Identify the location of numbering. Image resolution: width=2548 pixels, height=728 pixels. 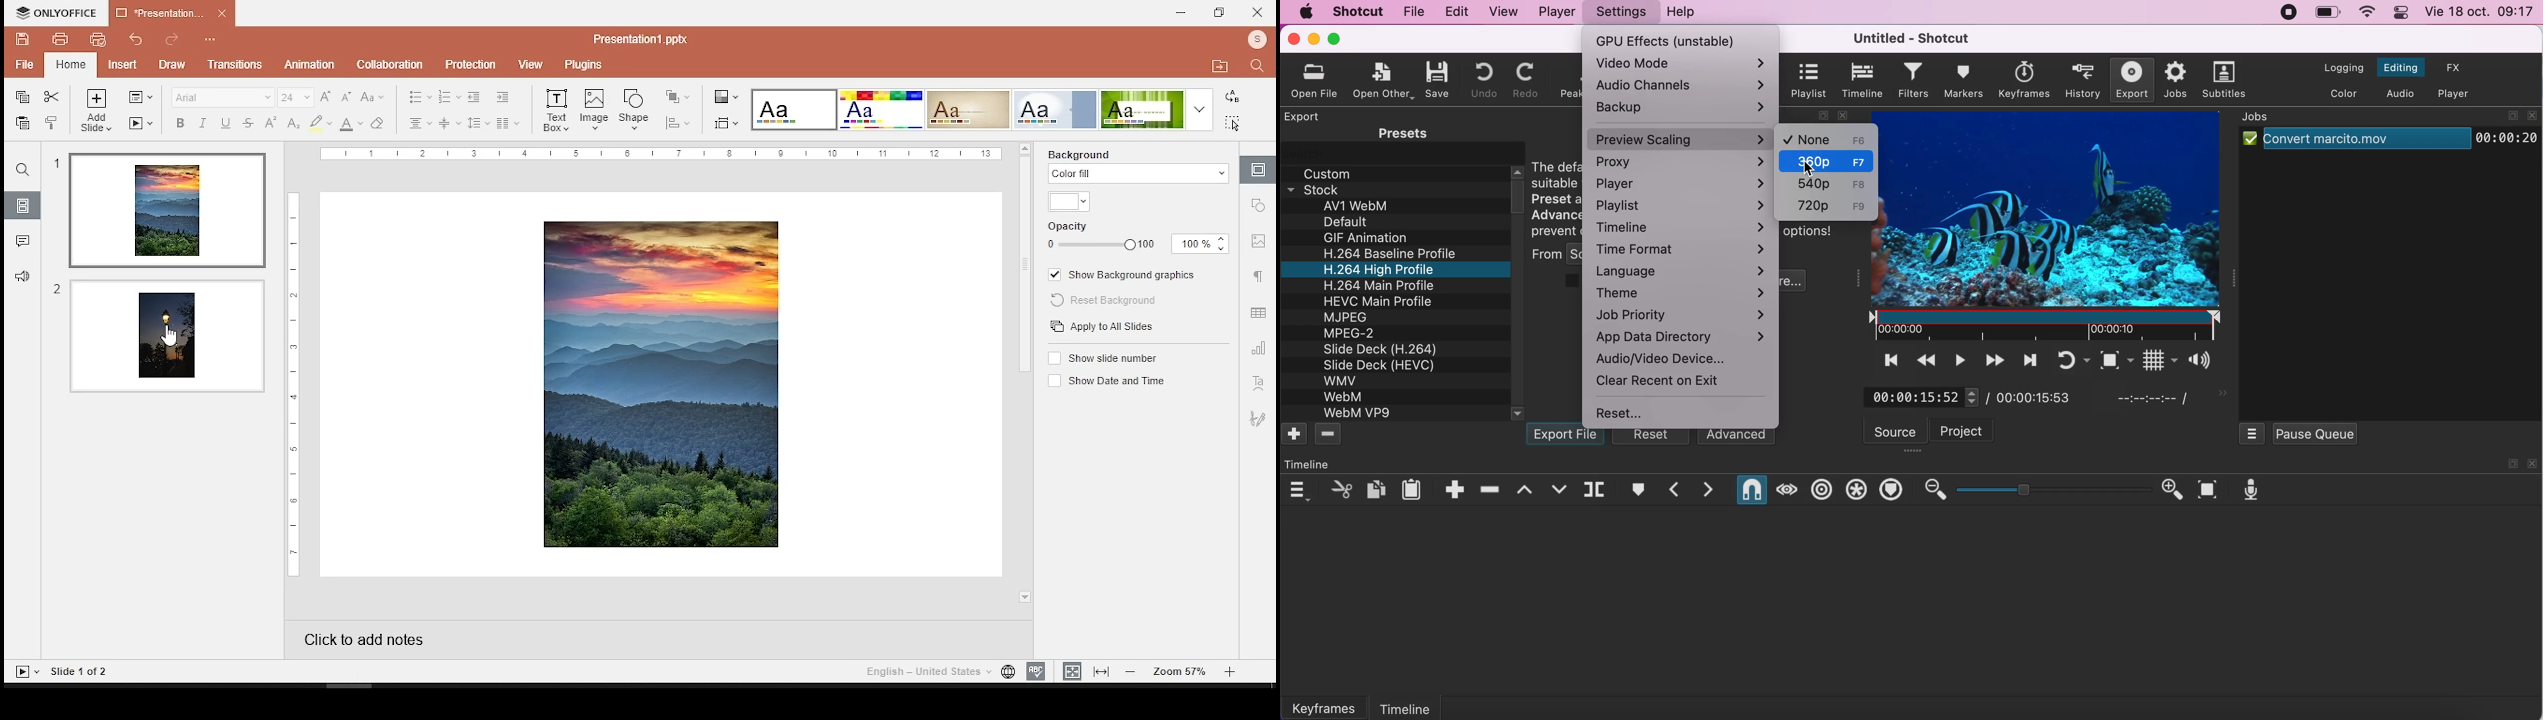
(448, 97).